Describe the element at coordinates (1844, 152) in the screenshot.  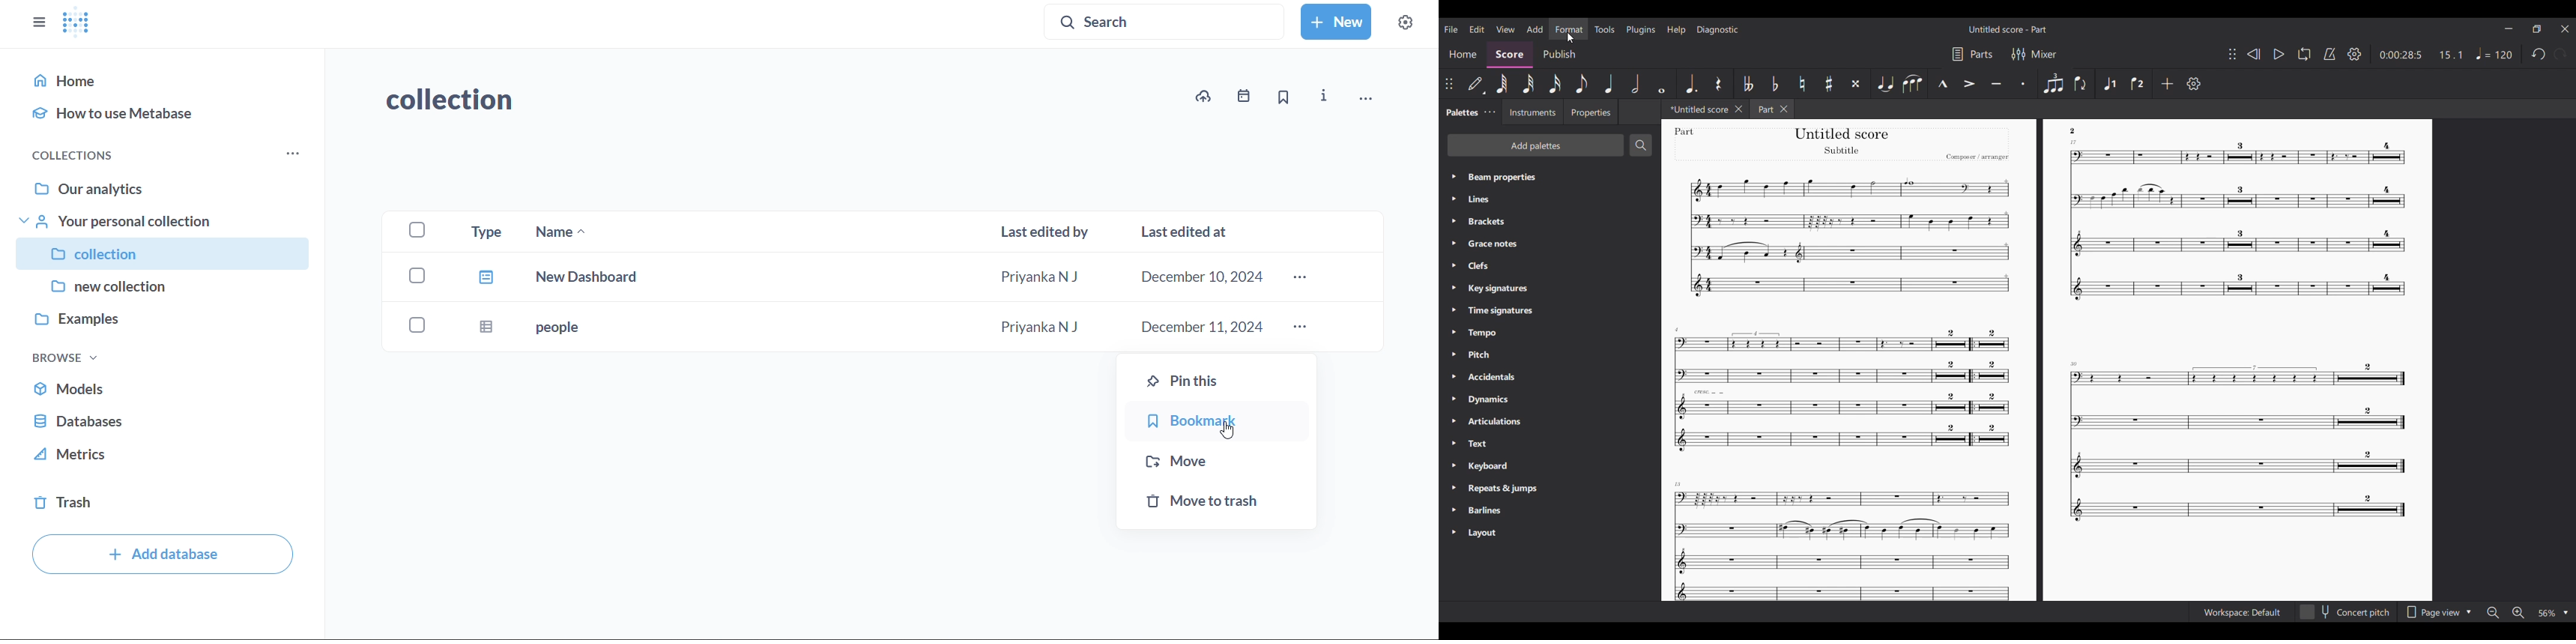
I see `` at that location.